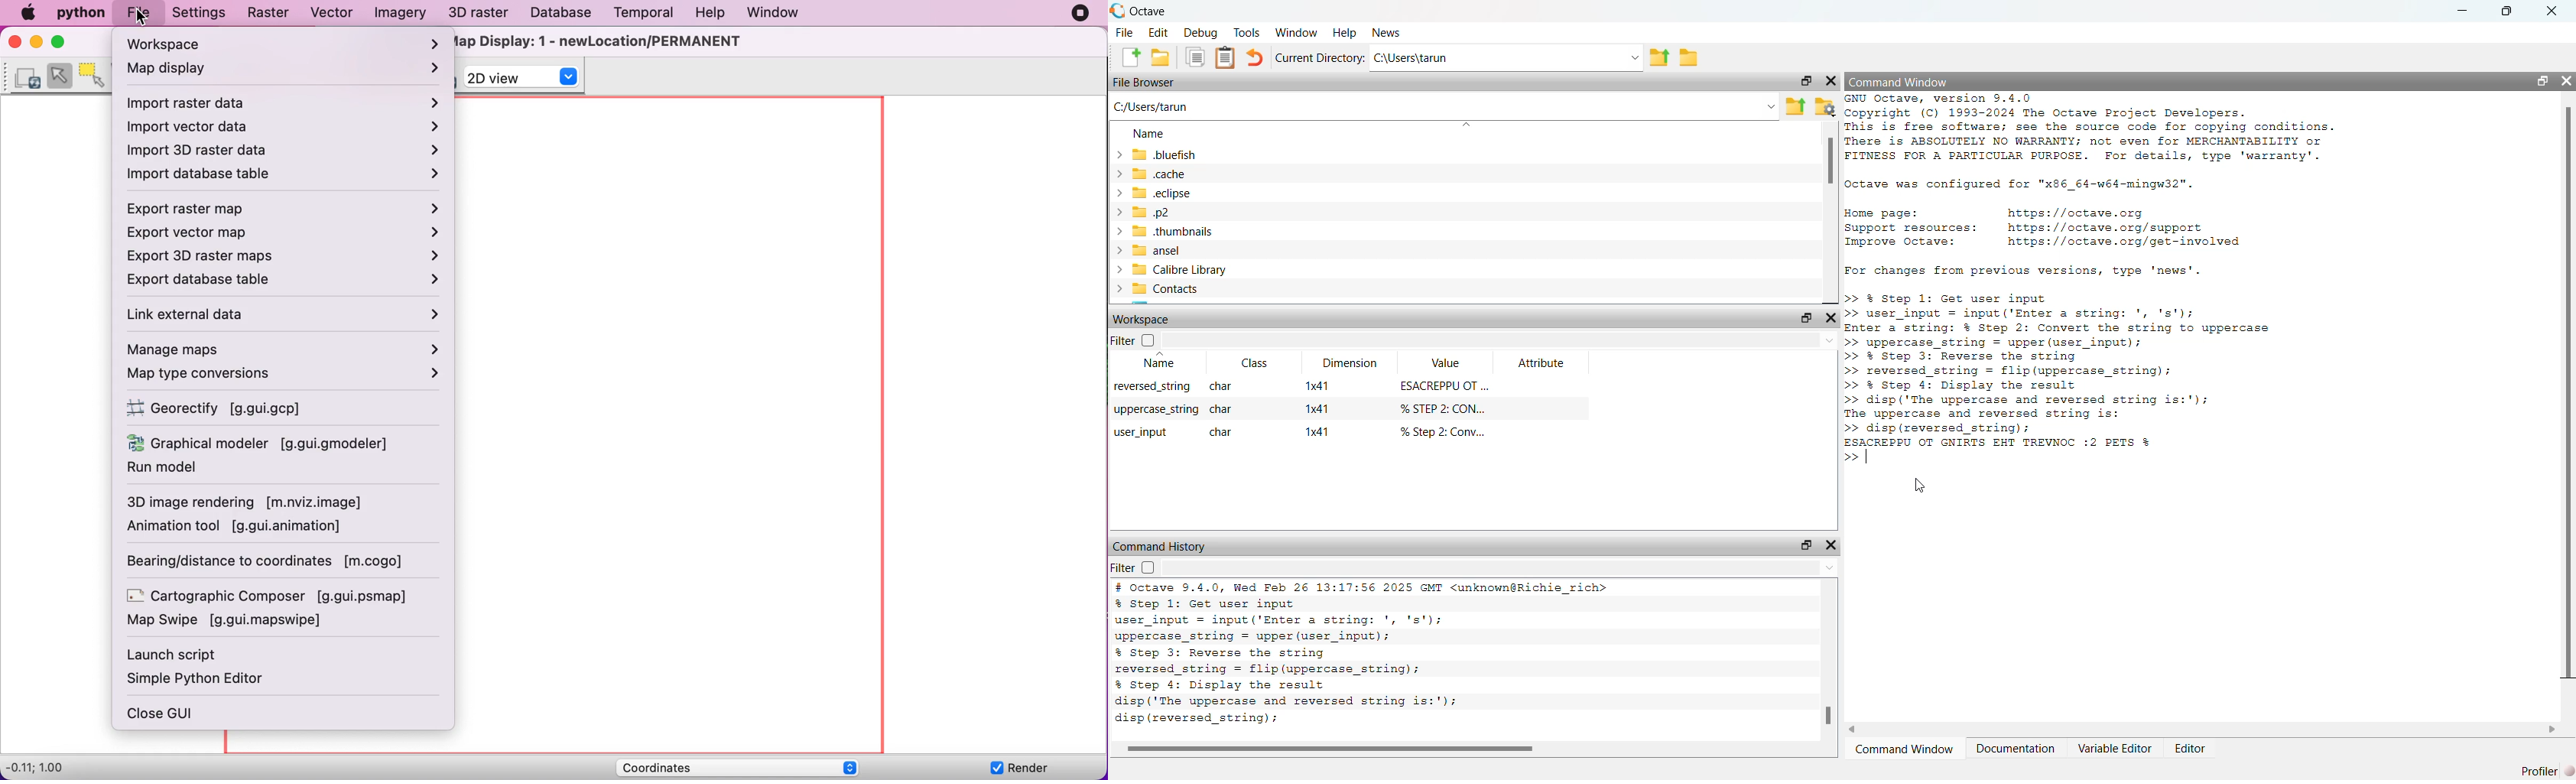 Image resolution: width=2576 pixels, height=784 pixels. What do you see at coordinates (1284, 695) in the screenshot?
I see `code to display the result` at bounding box center [1284, 695].